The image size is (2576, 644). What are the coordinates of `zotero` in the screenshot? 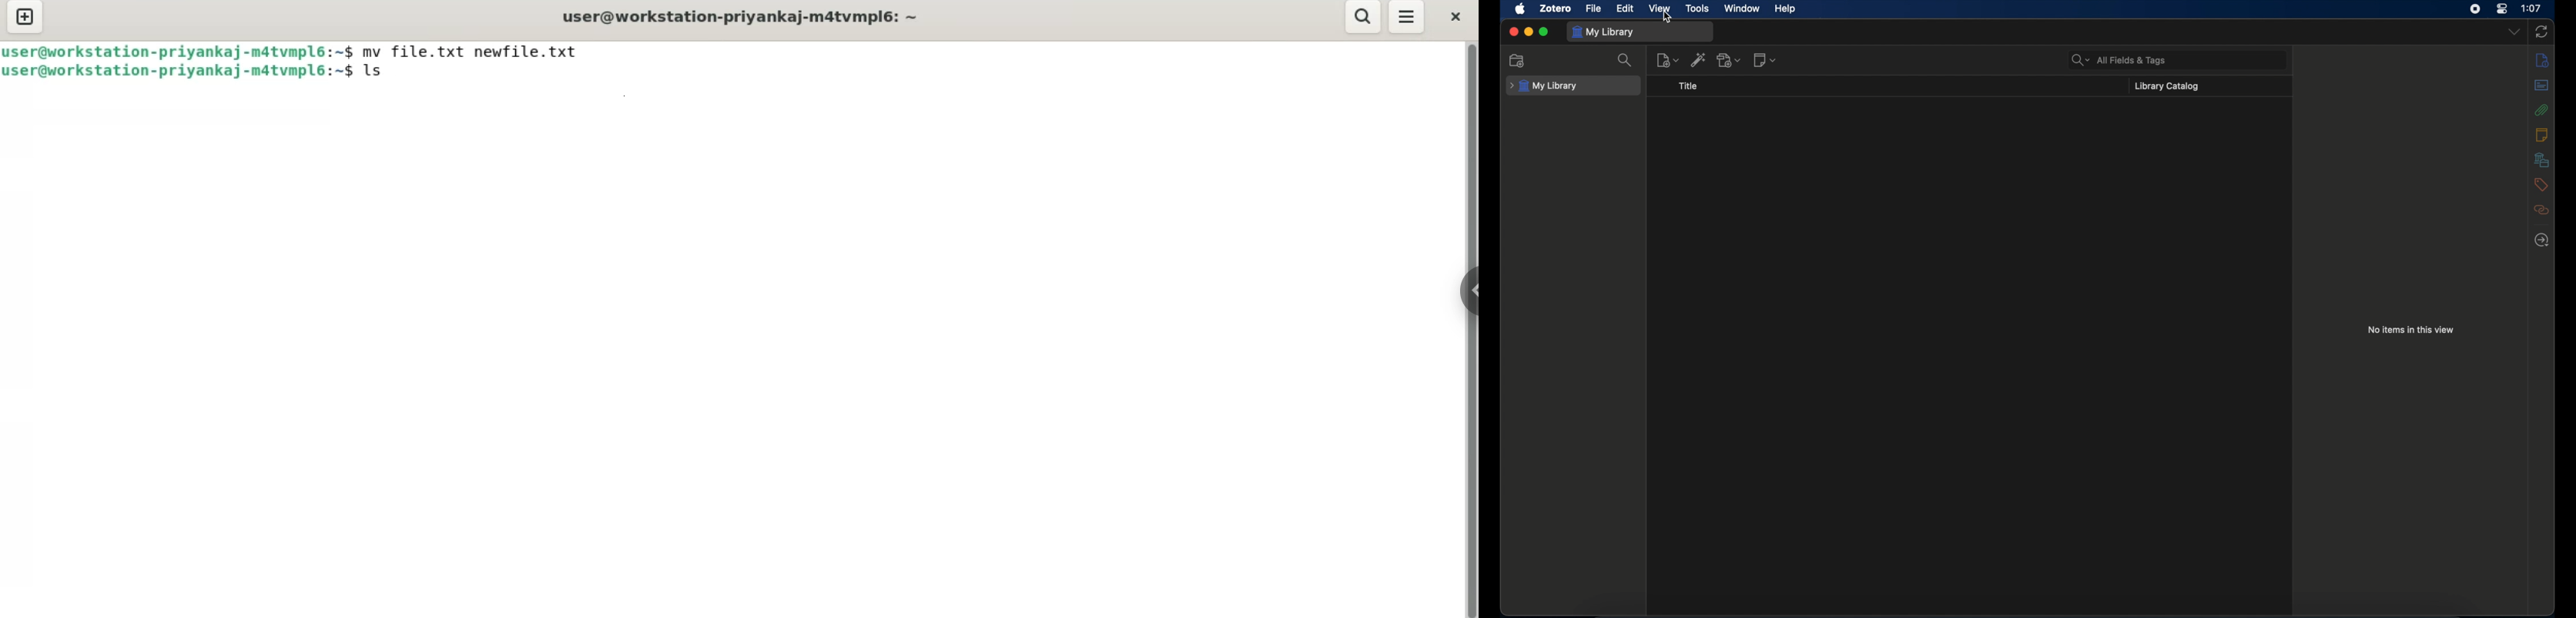 It's located at (1555, 9).